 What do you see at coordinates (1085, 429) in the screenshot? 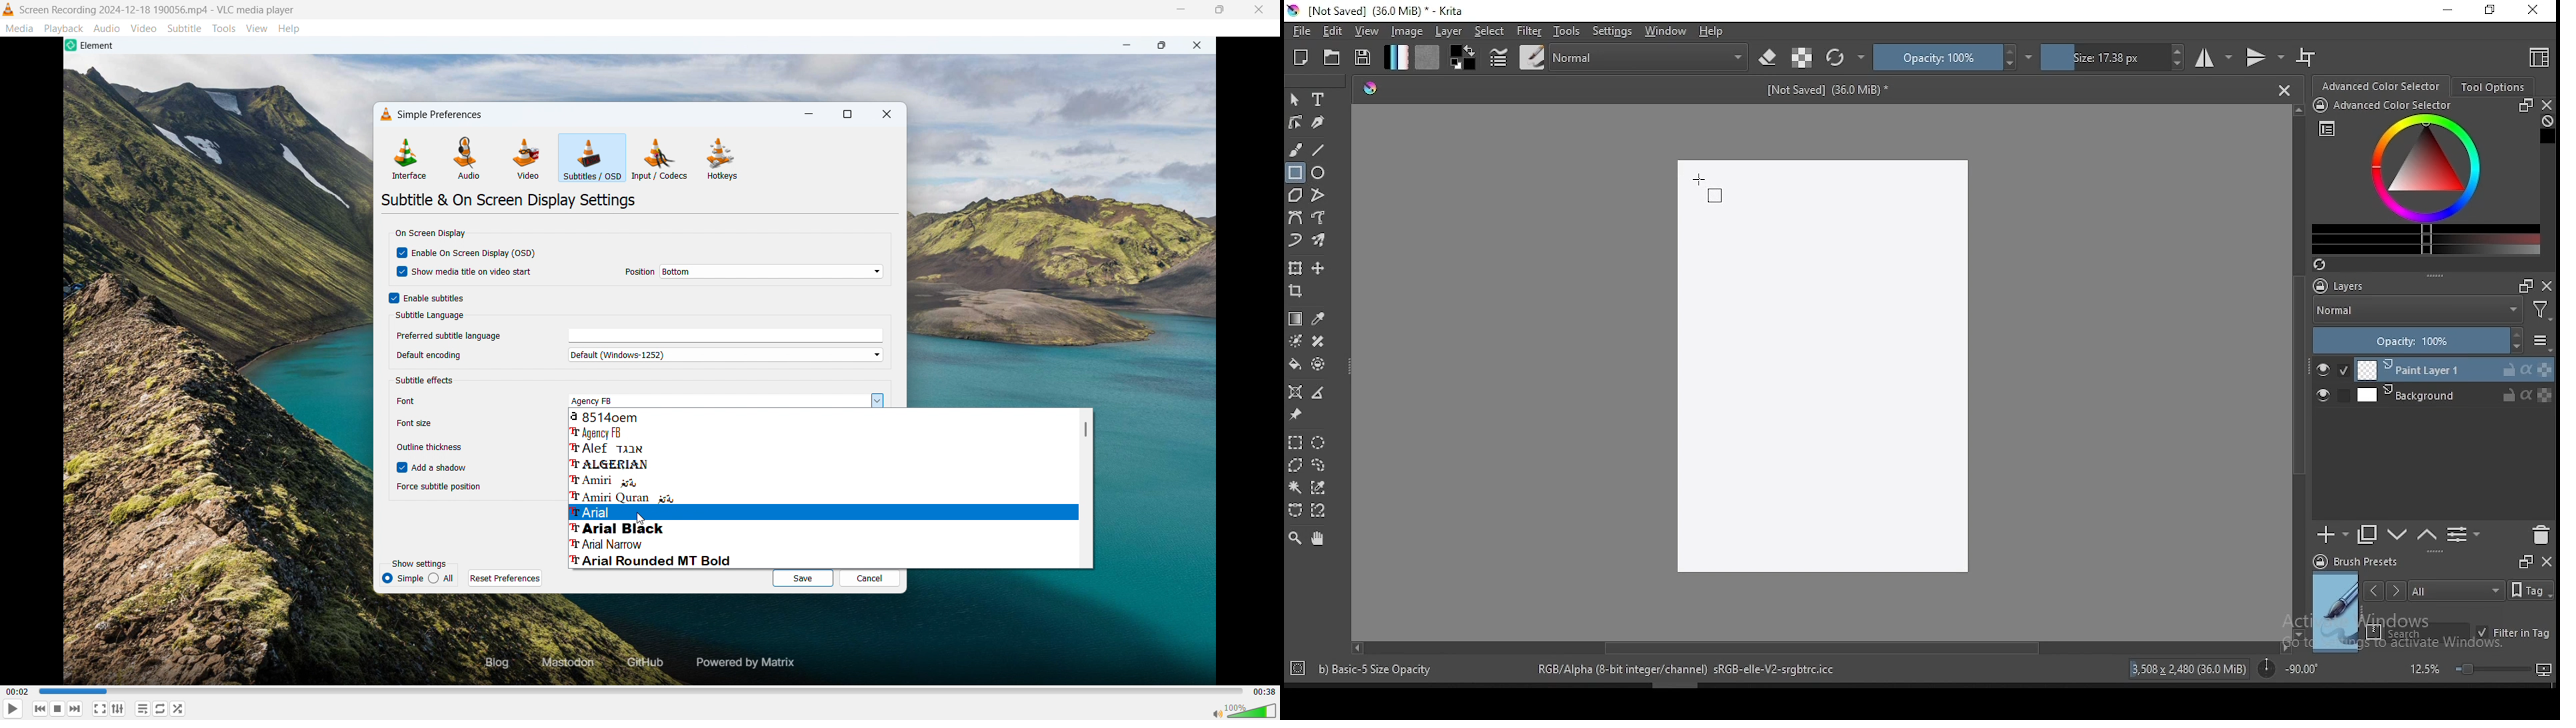
I see `scrollbar` at bounding box center [1085, 429].